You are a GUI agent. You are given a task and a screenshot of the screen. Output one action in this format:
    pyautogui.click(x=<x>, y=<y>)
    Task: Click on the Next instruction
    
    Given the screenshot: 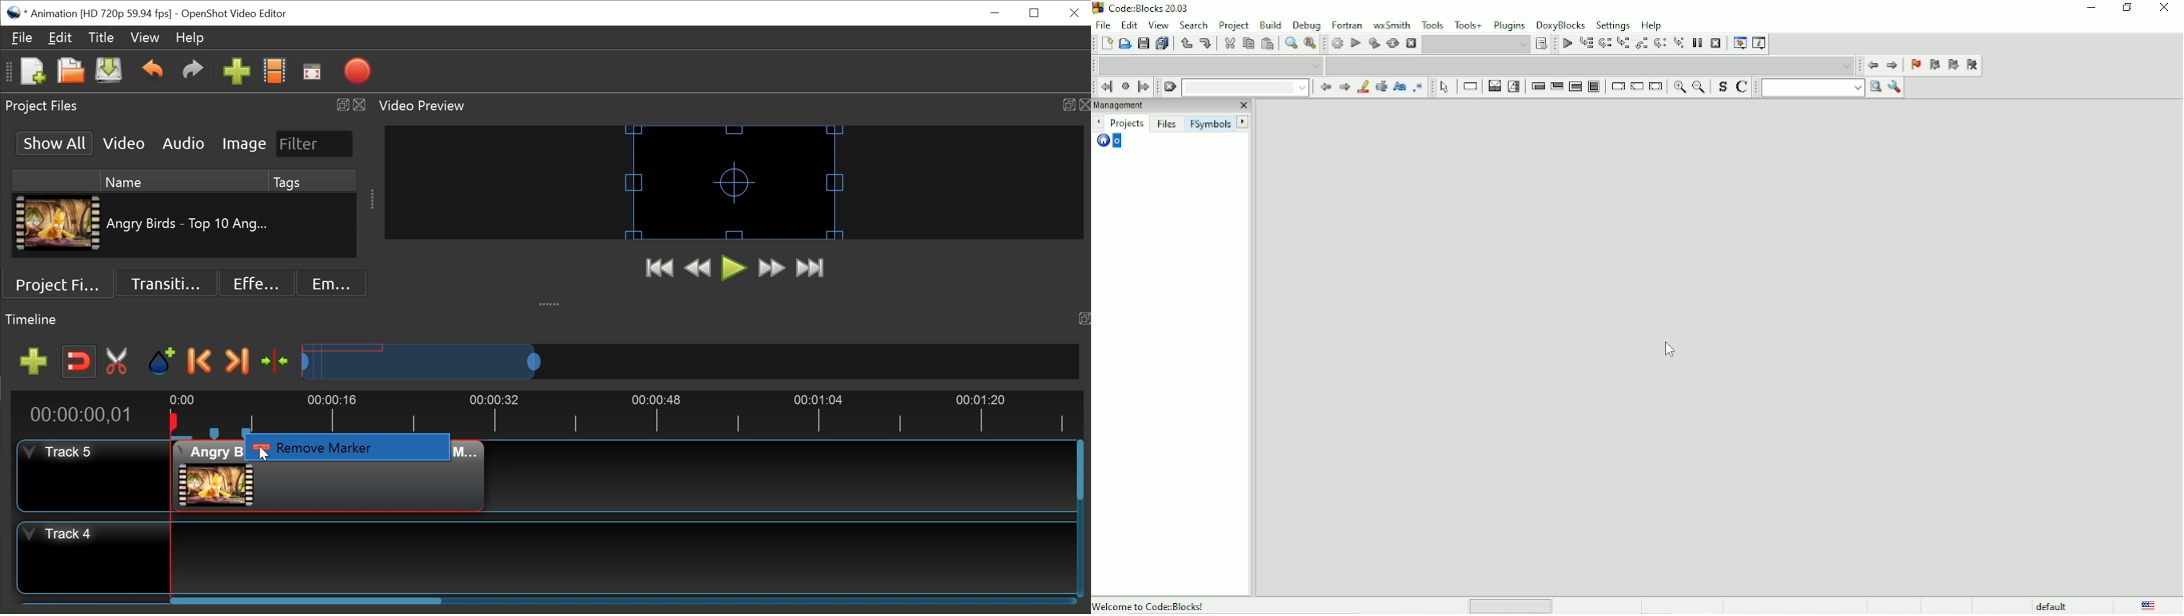 What is the action you would take?
    pyautogui.click(x=1660, y=44)
    